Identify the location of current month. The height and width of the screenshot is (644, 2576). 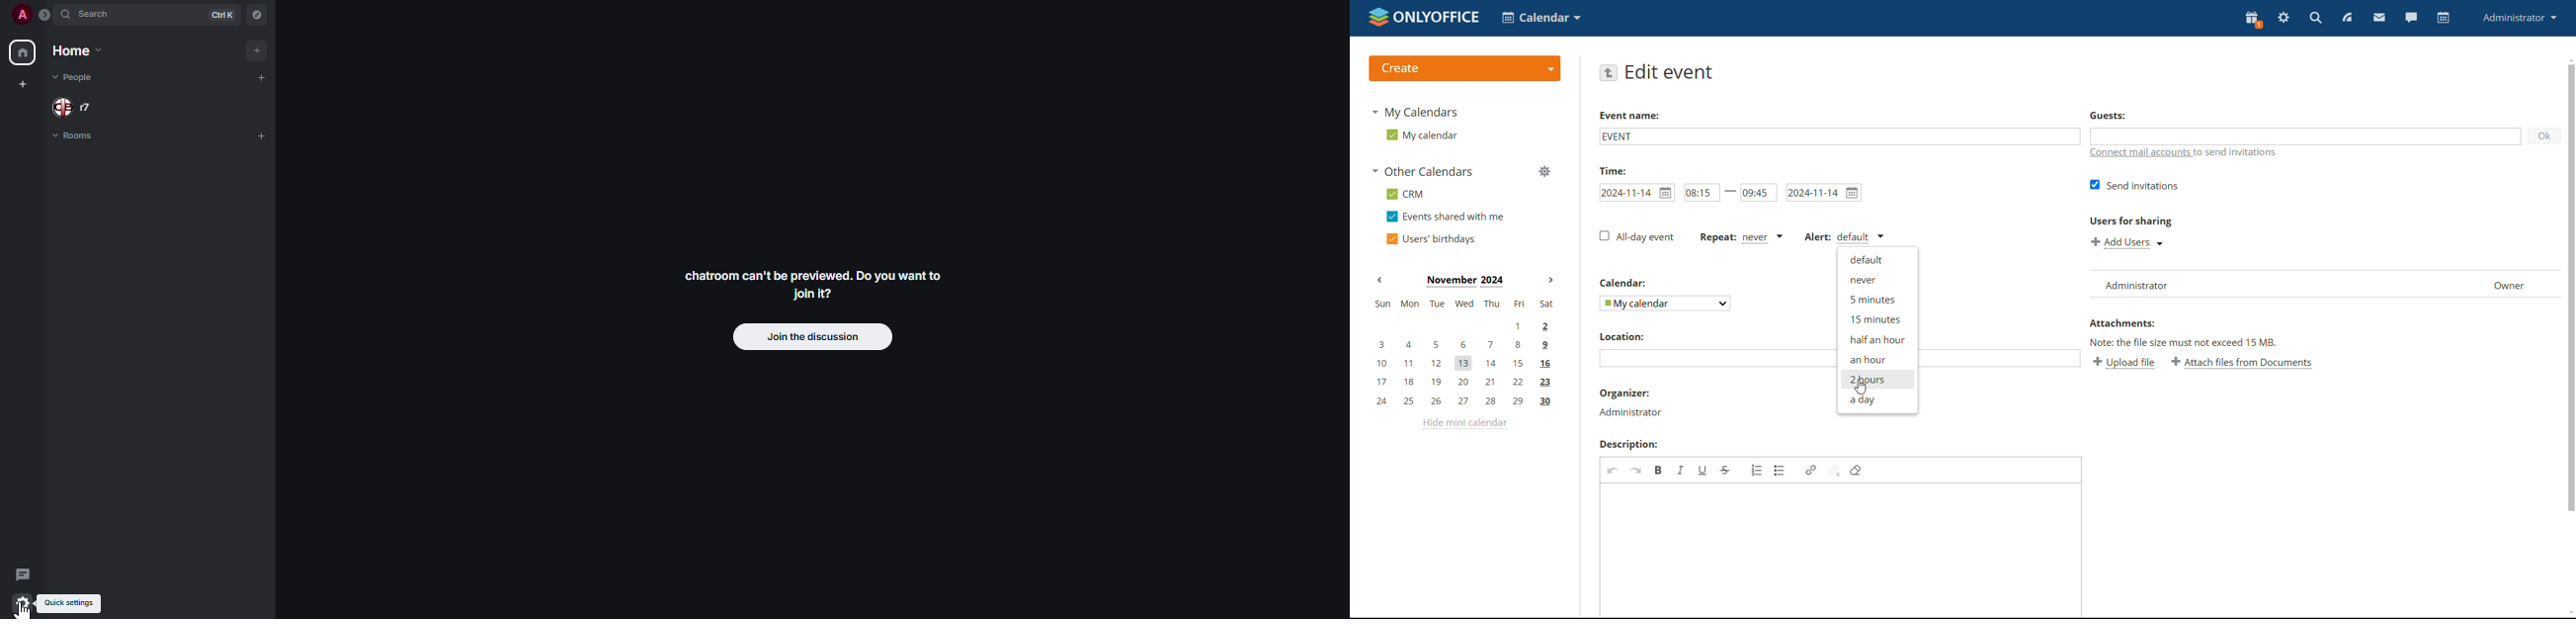
(1463, 281).